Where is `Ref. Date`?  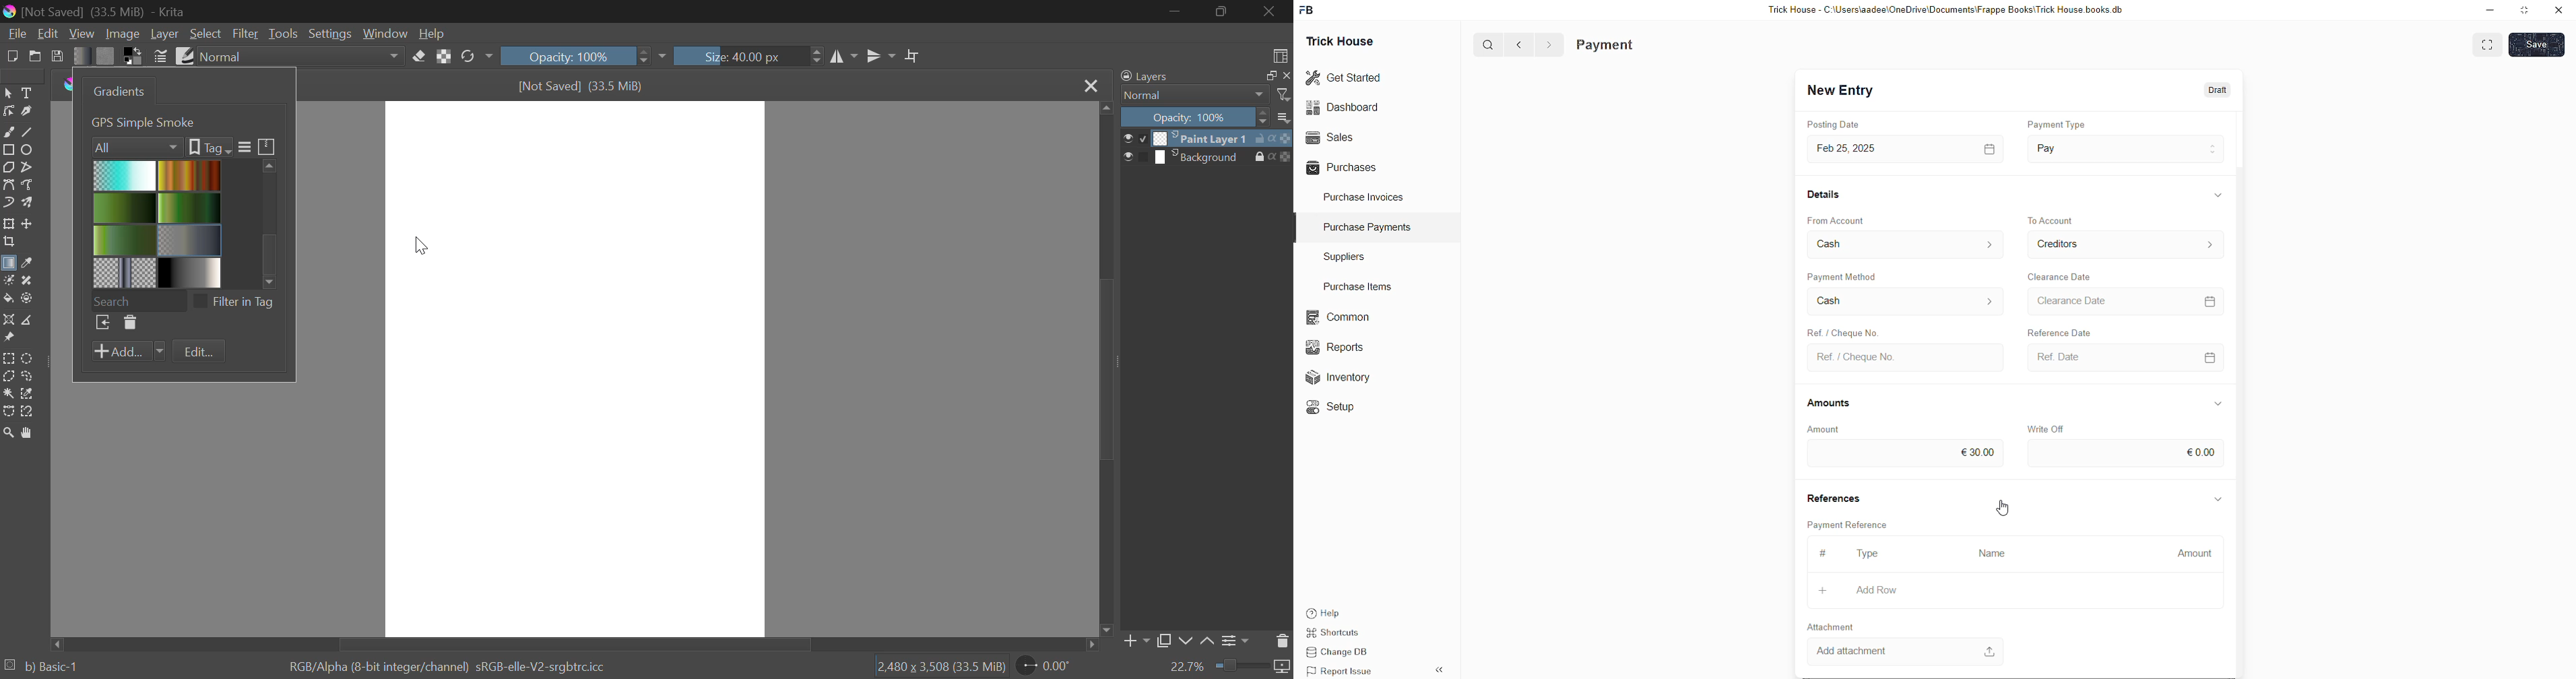
Ref. Date is located at coordinates (2055, 358).